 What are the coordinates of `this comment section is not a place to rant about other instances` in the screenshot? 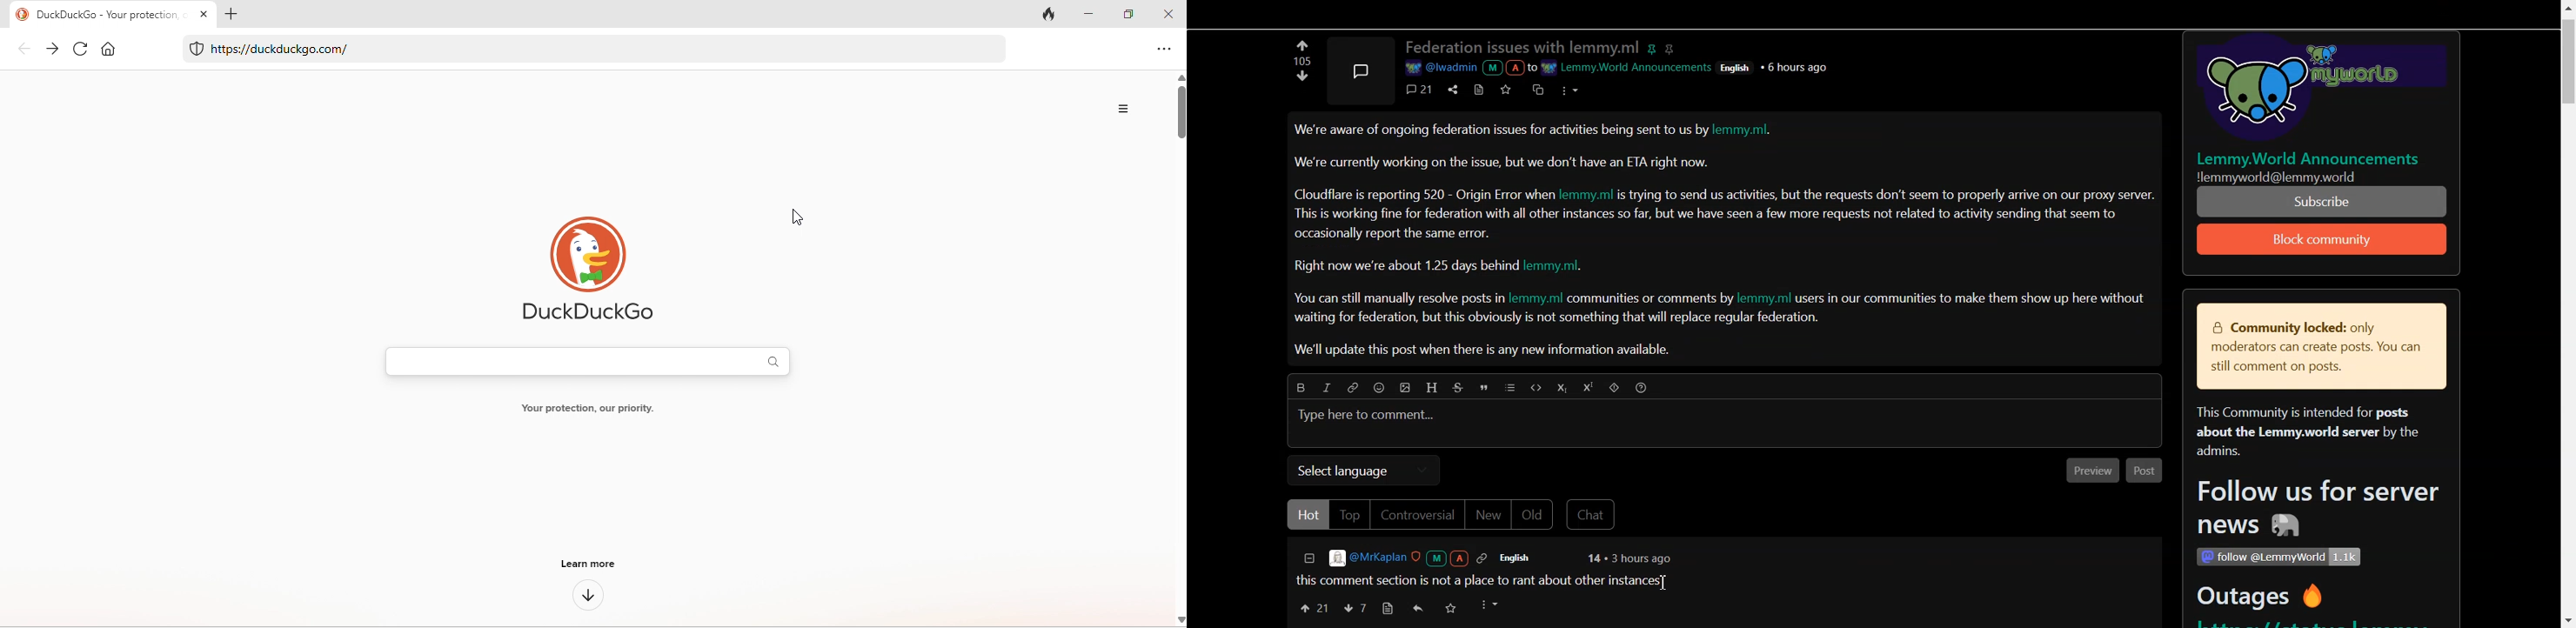 It's located at (1480, 580).